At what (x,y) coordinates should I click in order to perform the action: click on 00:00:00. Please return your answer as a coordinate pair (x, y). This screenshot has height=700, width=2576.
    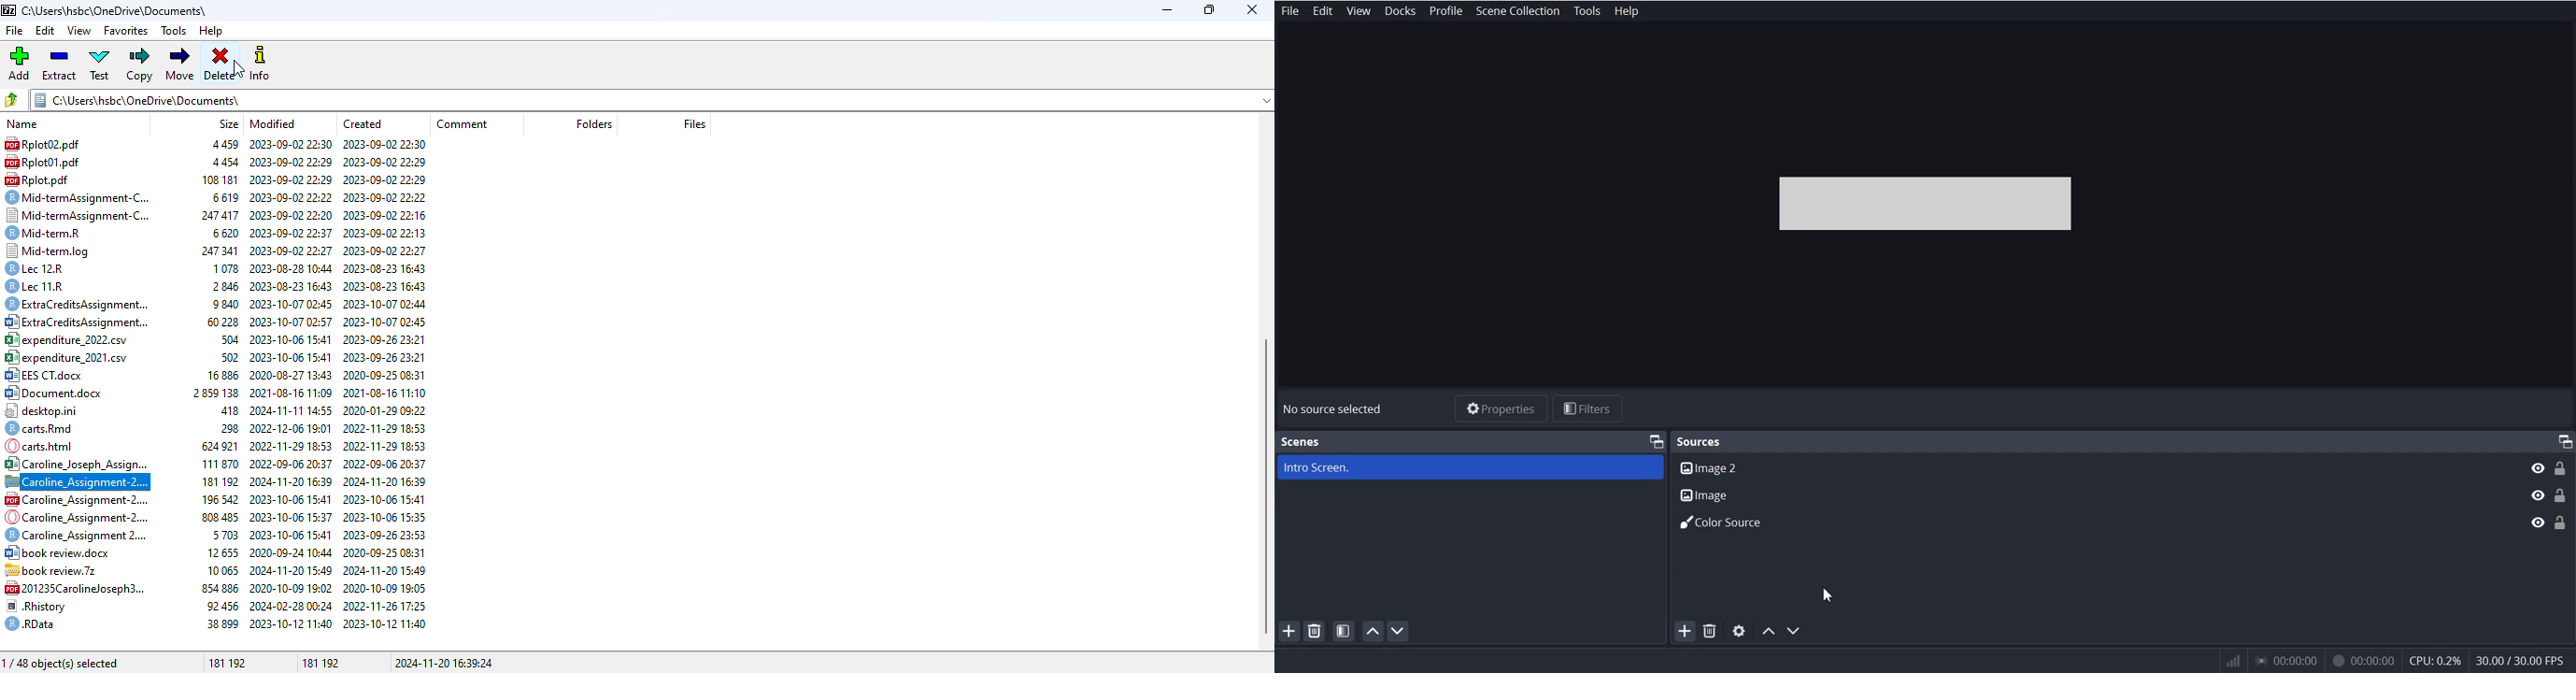
    Looking at the image, I should click on (2364, 657).